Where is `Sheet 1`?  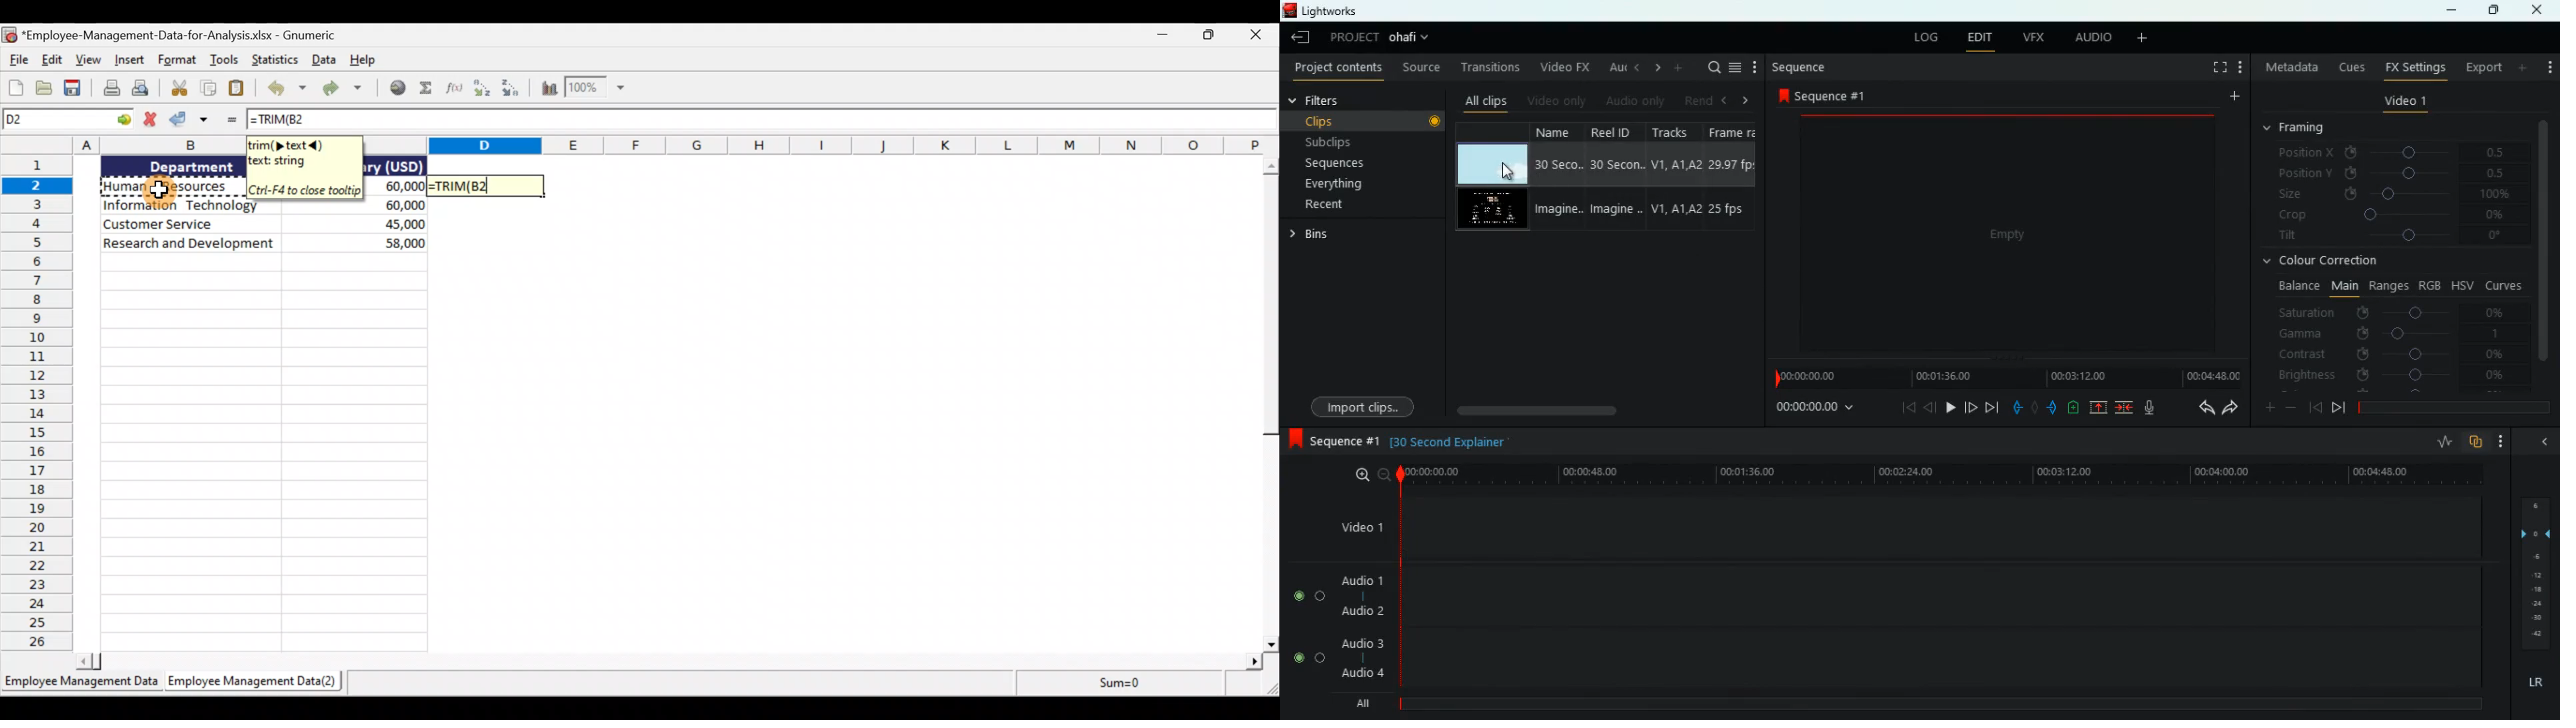
Sheet 1 is located at coordinates (80, 683).